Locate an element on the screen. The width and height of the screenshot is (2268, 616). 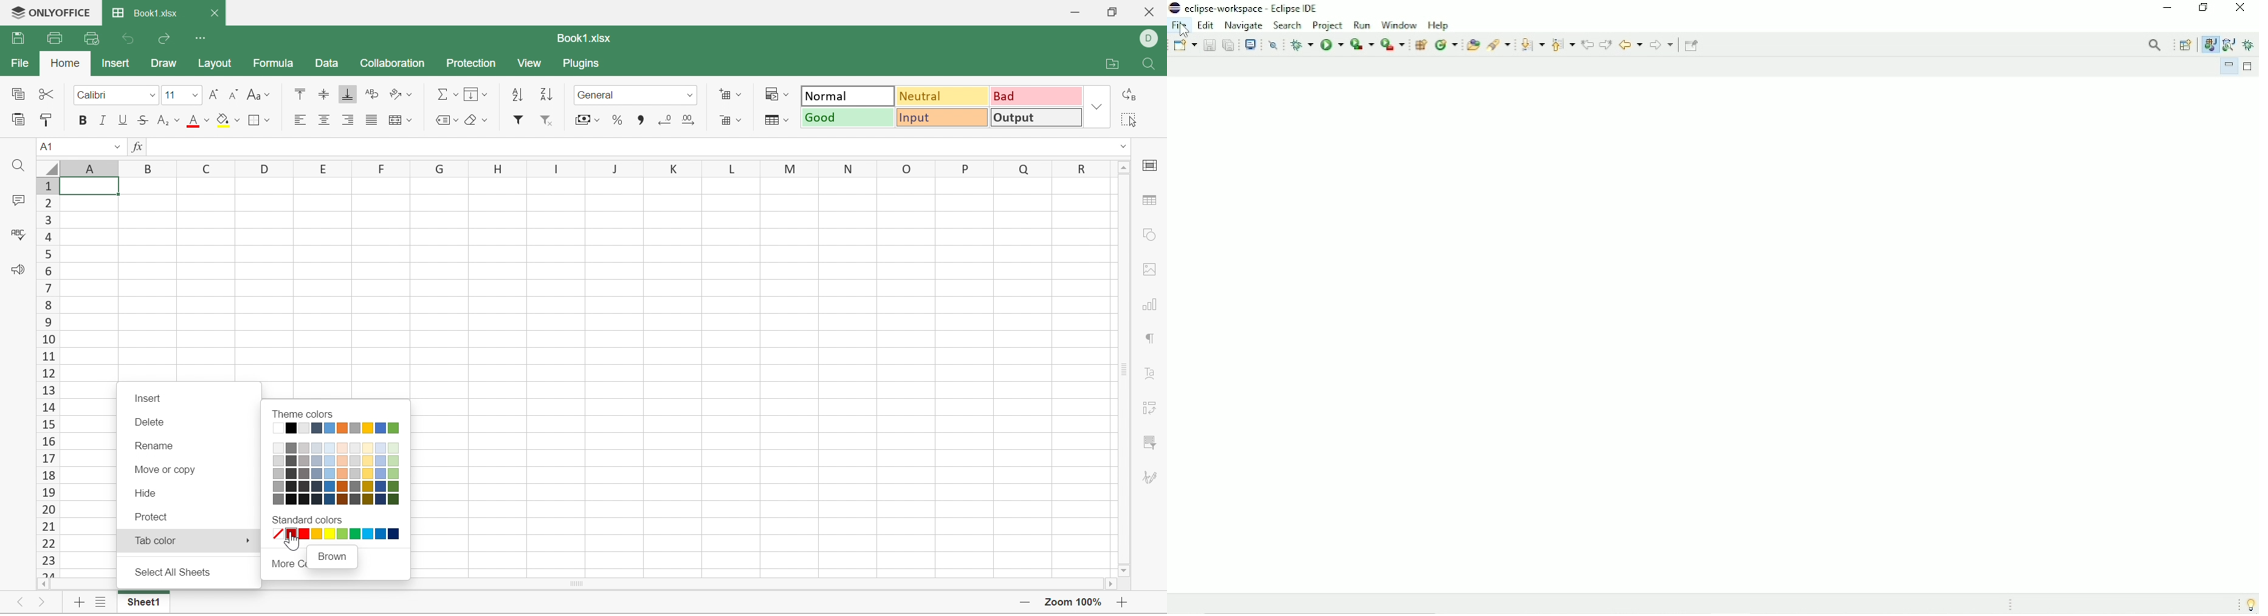
Scroll bar is located at coordinates (1124, 369).